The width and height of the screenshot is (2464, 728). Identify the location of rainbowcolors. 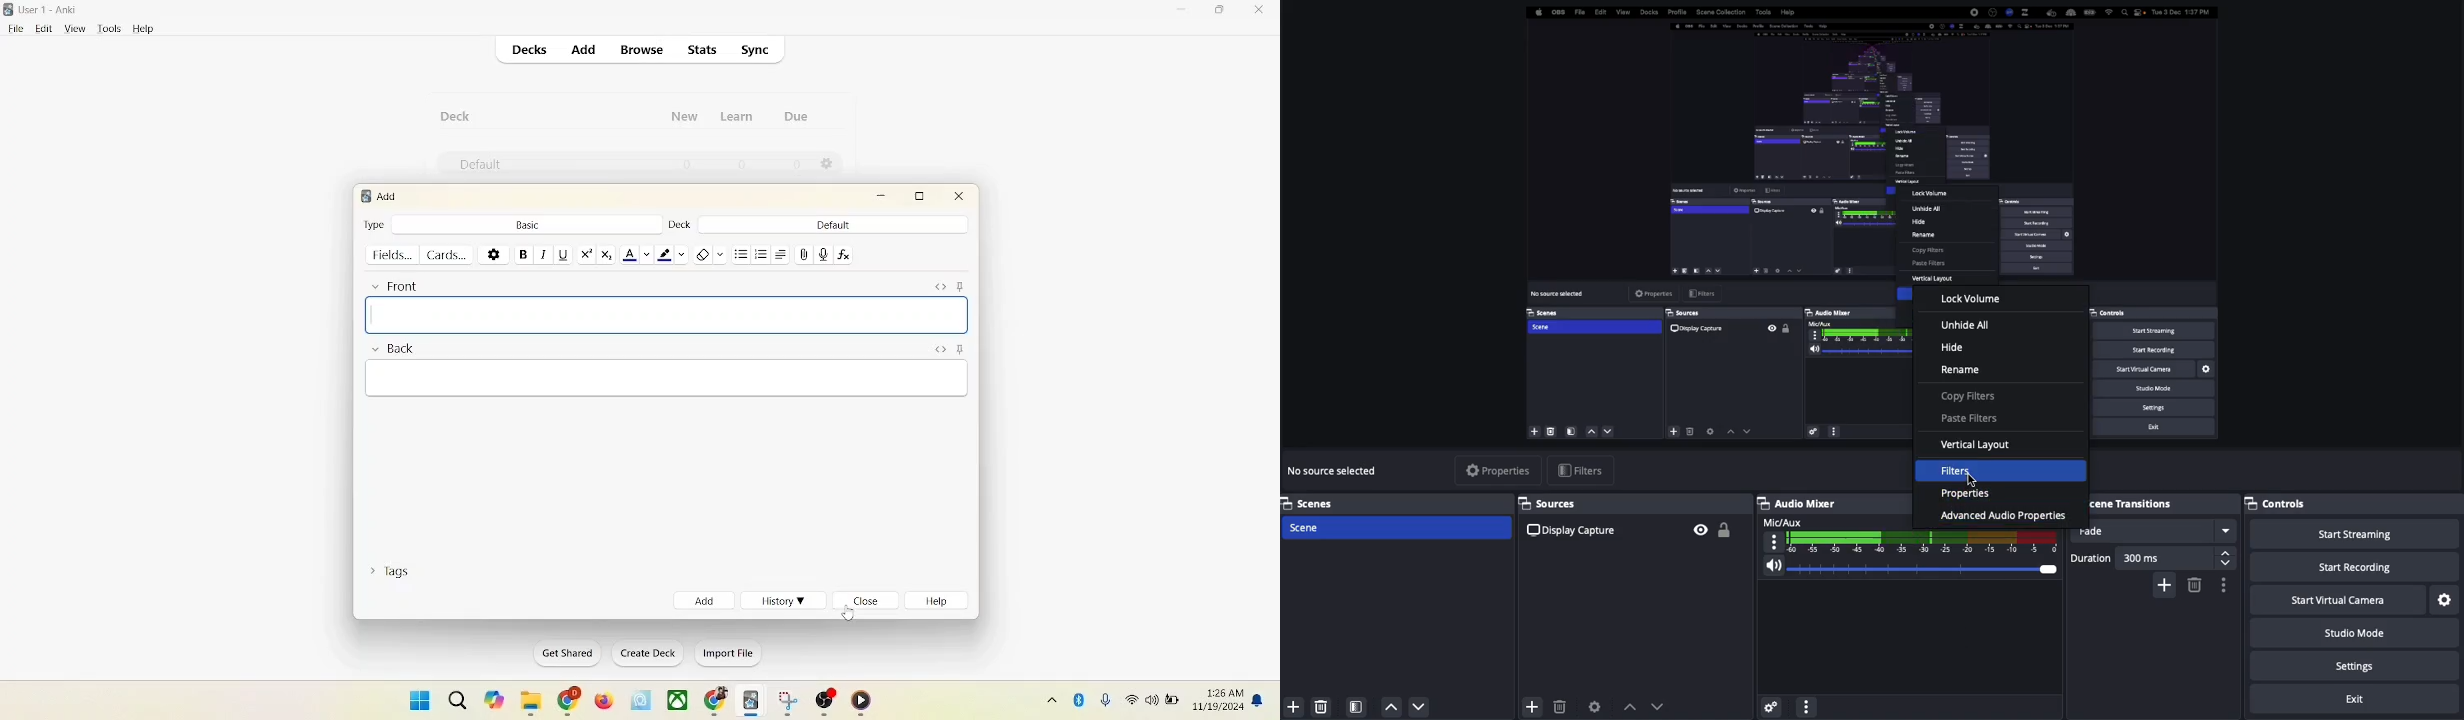
(668, 380).